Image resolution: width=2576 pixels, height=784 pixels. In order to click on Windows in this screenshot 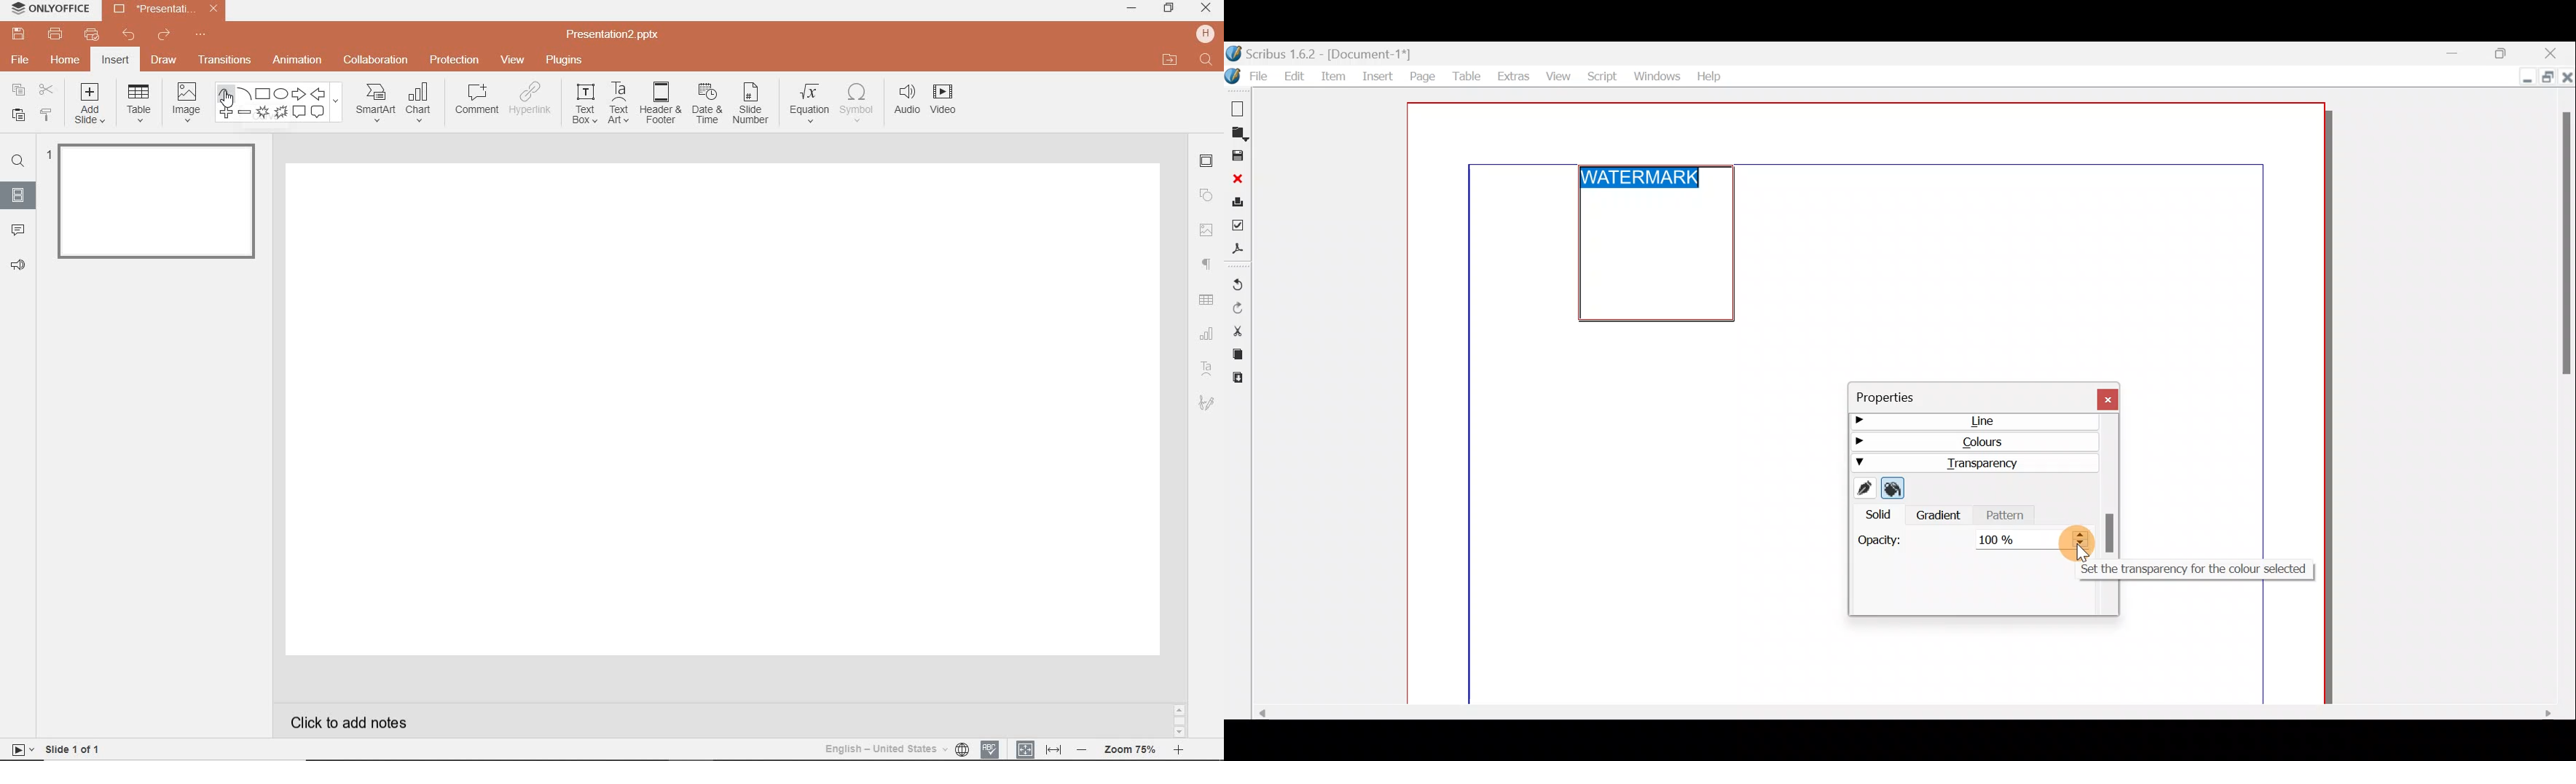, I will do `click(1657, 75)`.